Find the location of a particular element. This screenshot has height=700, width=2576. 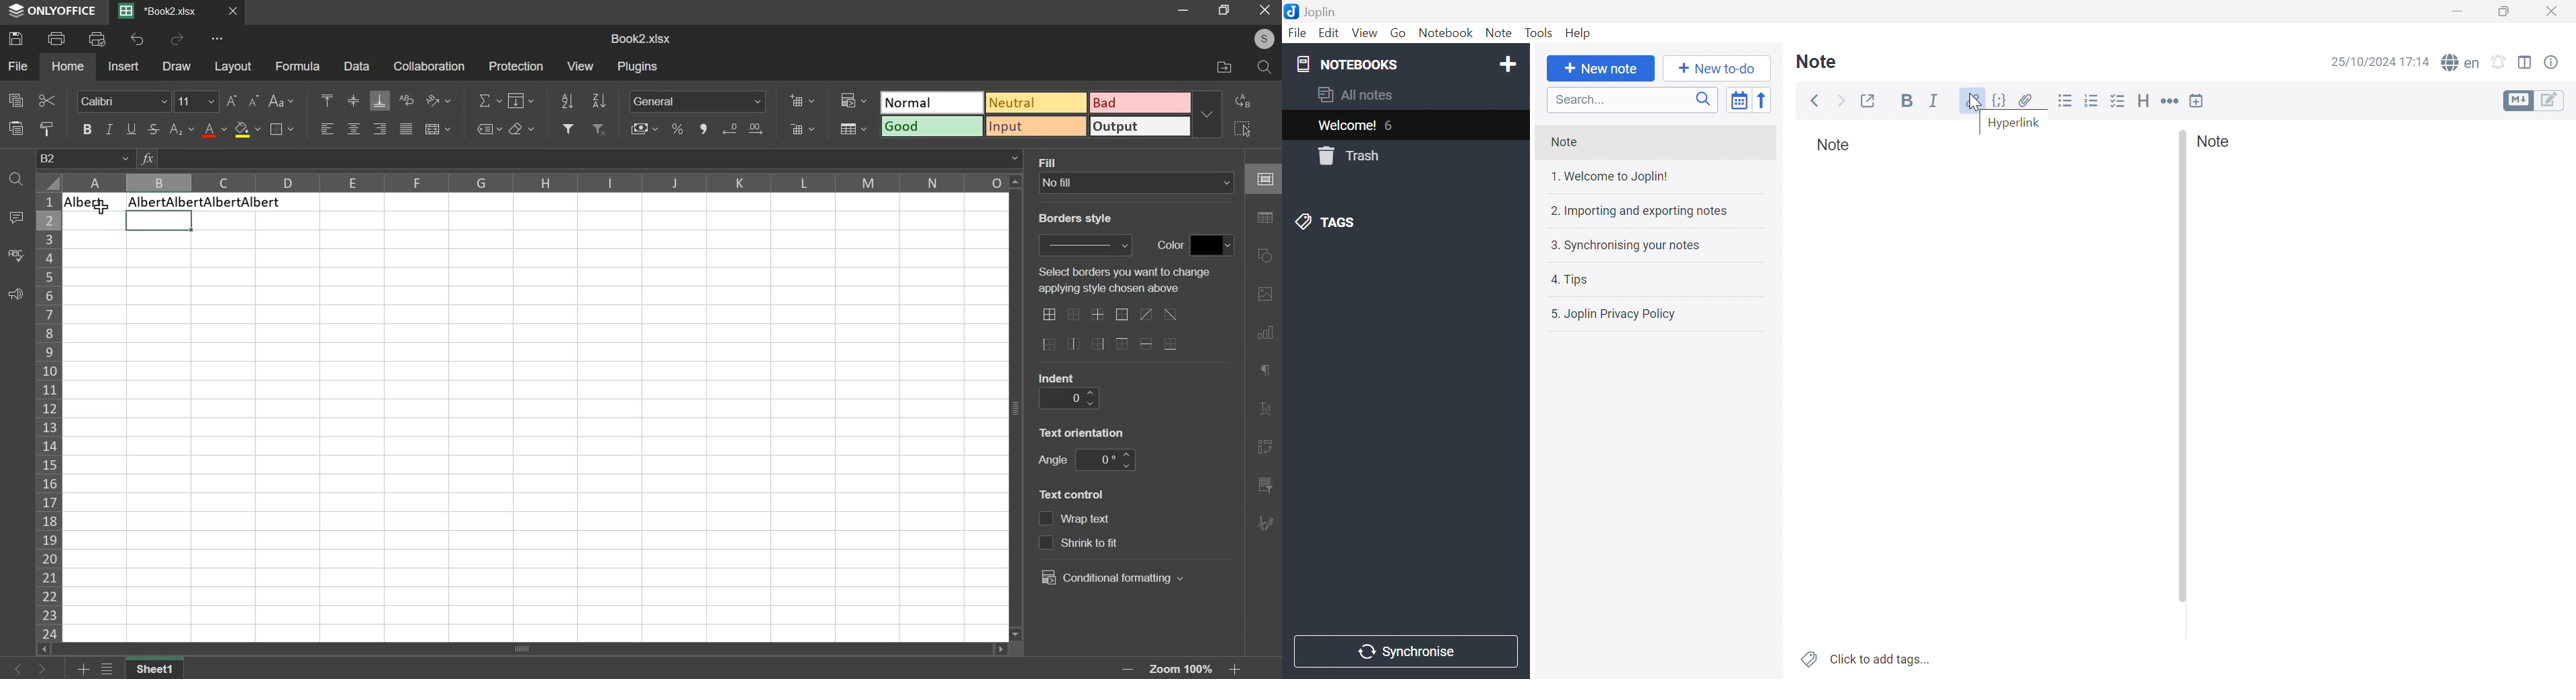

font size increase/decrease is located at coordinates (244, 101).